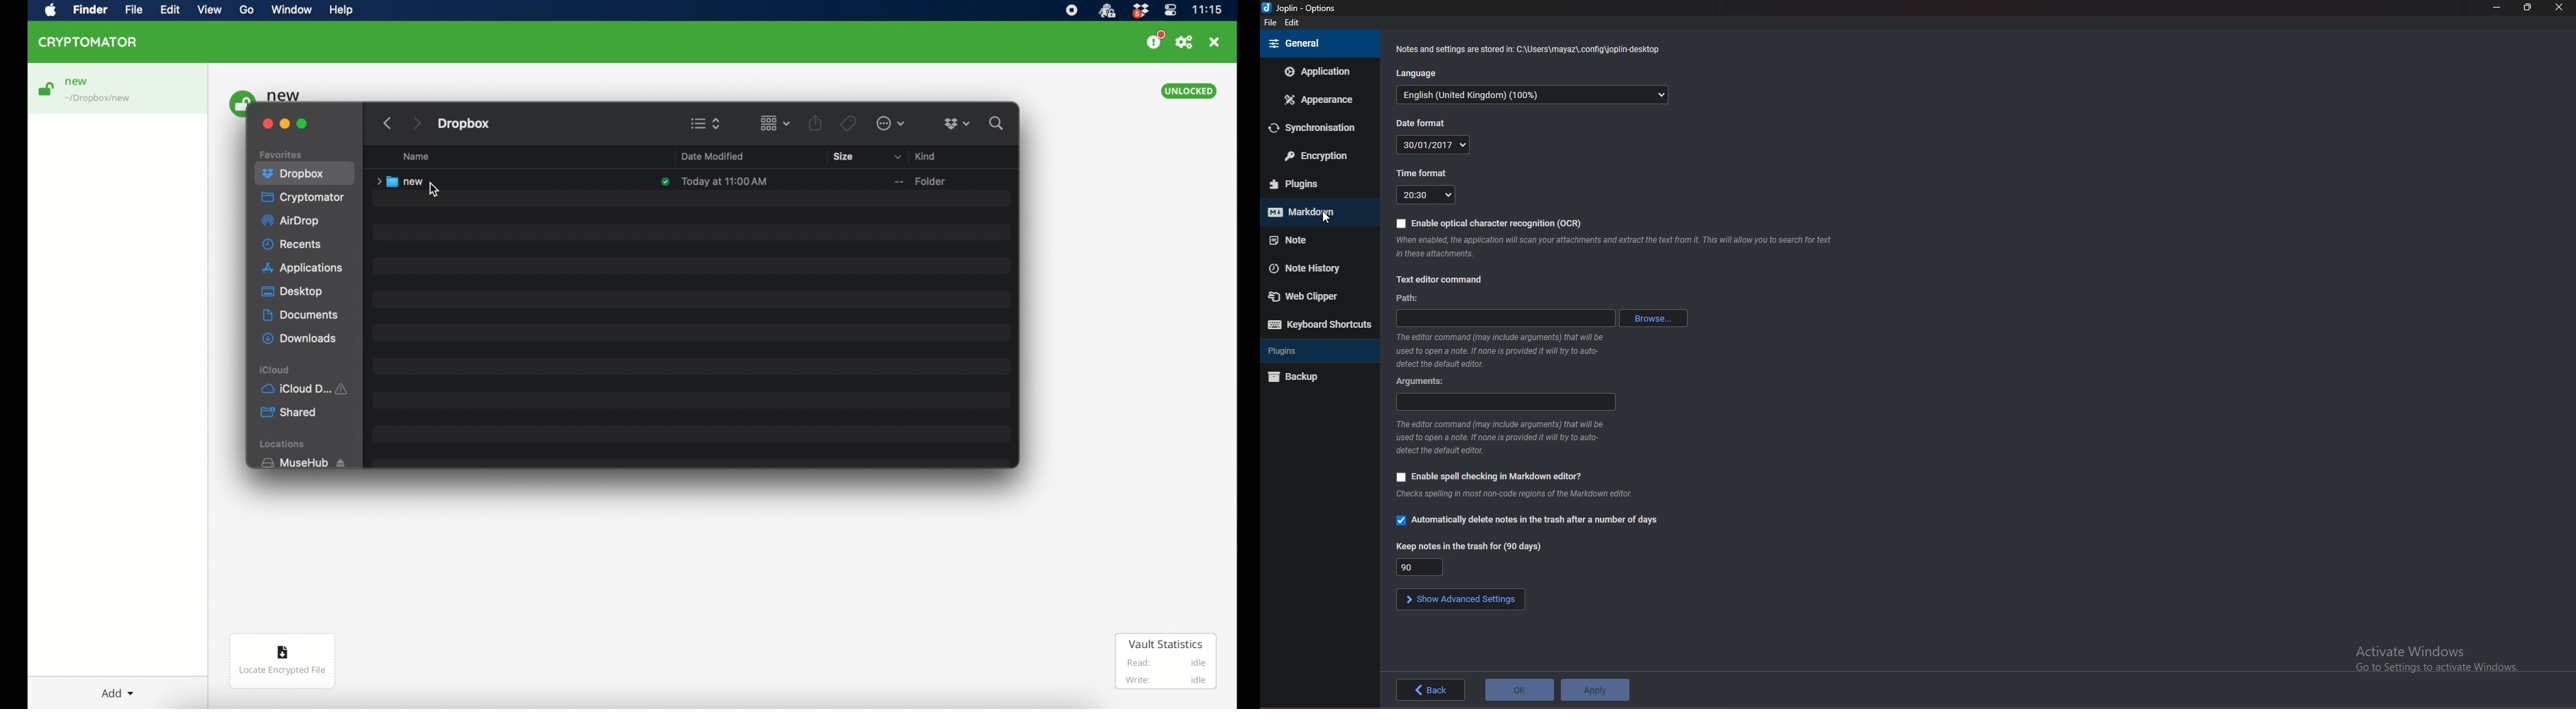  I want to click on enable spell checking, so click(1490, 477).